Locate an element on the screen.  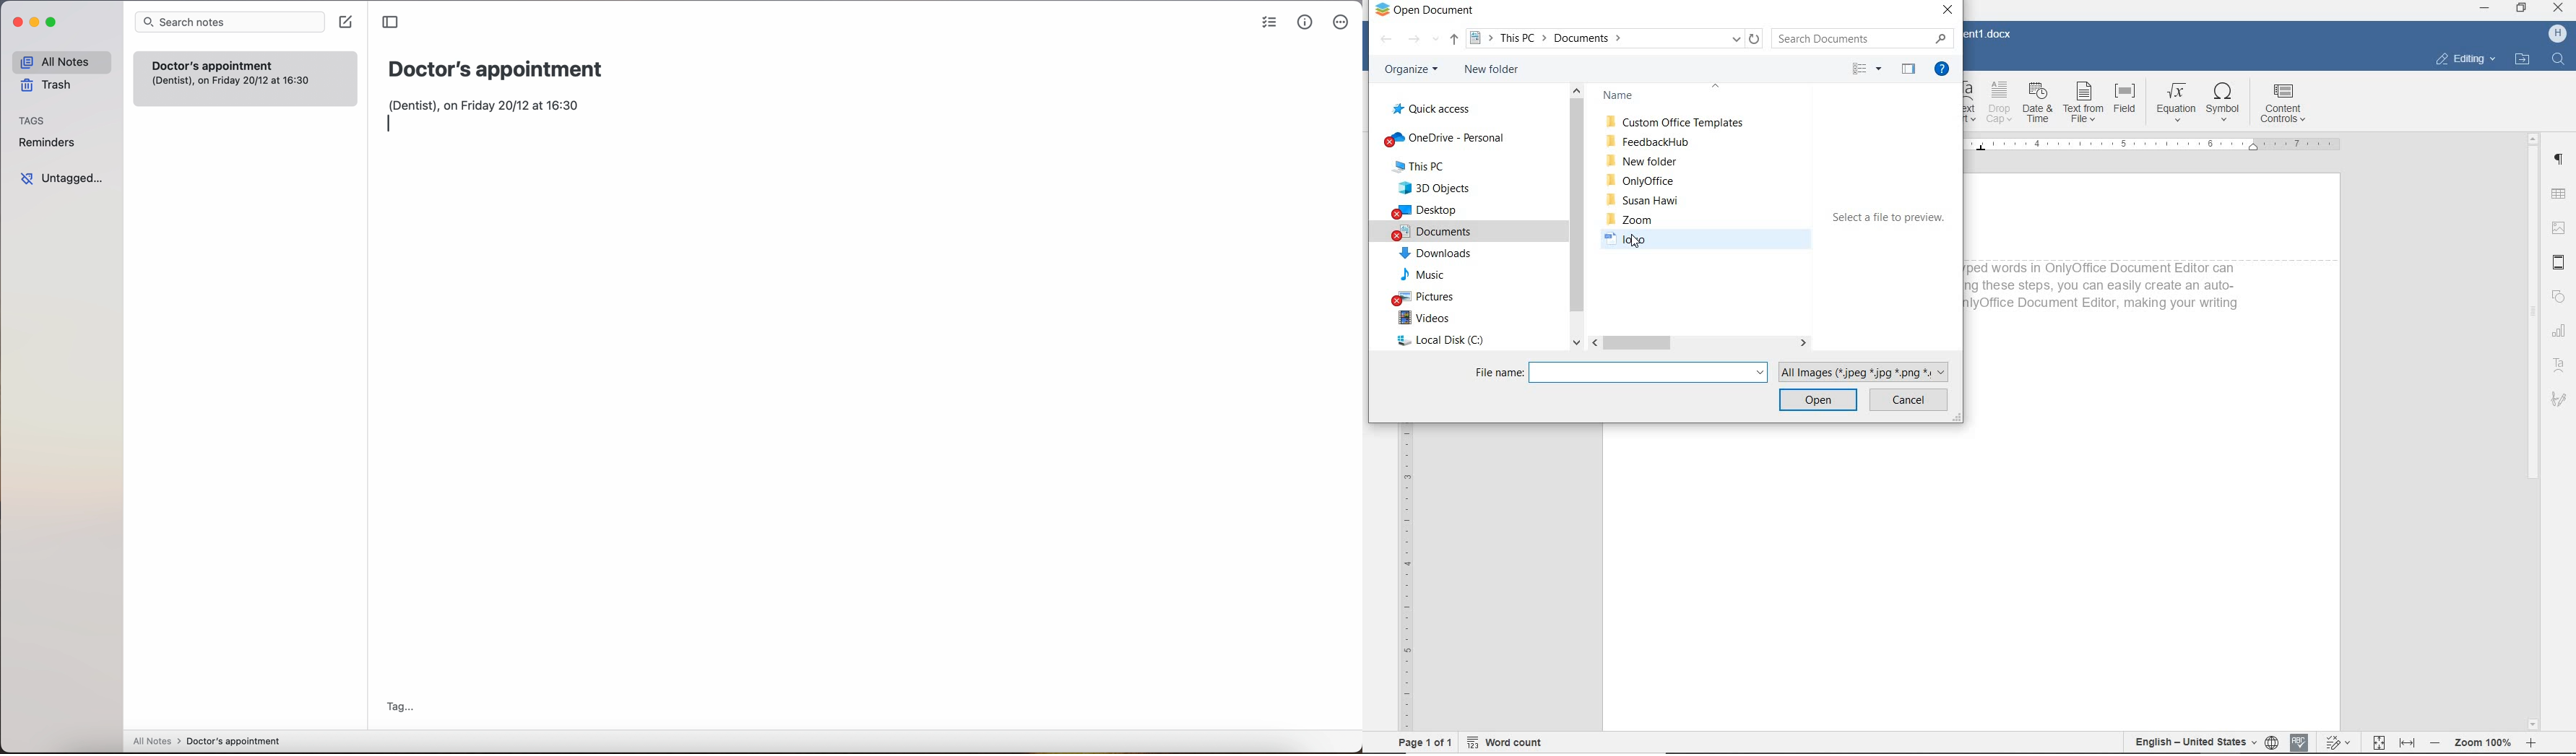
Search is located at coordinates (2557, 59).